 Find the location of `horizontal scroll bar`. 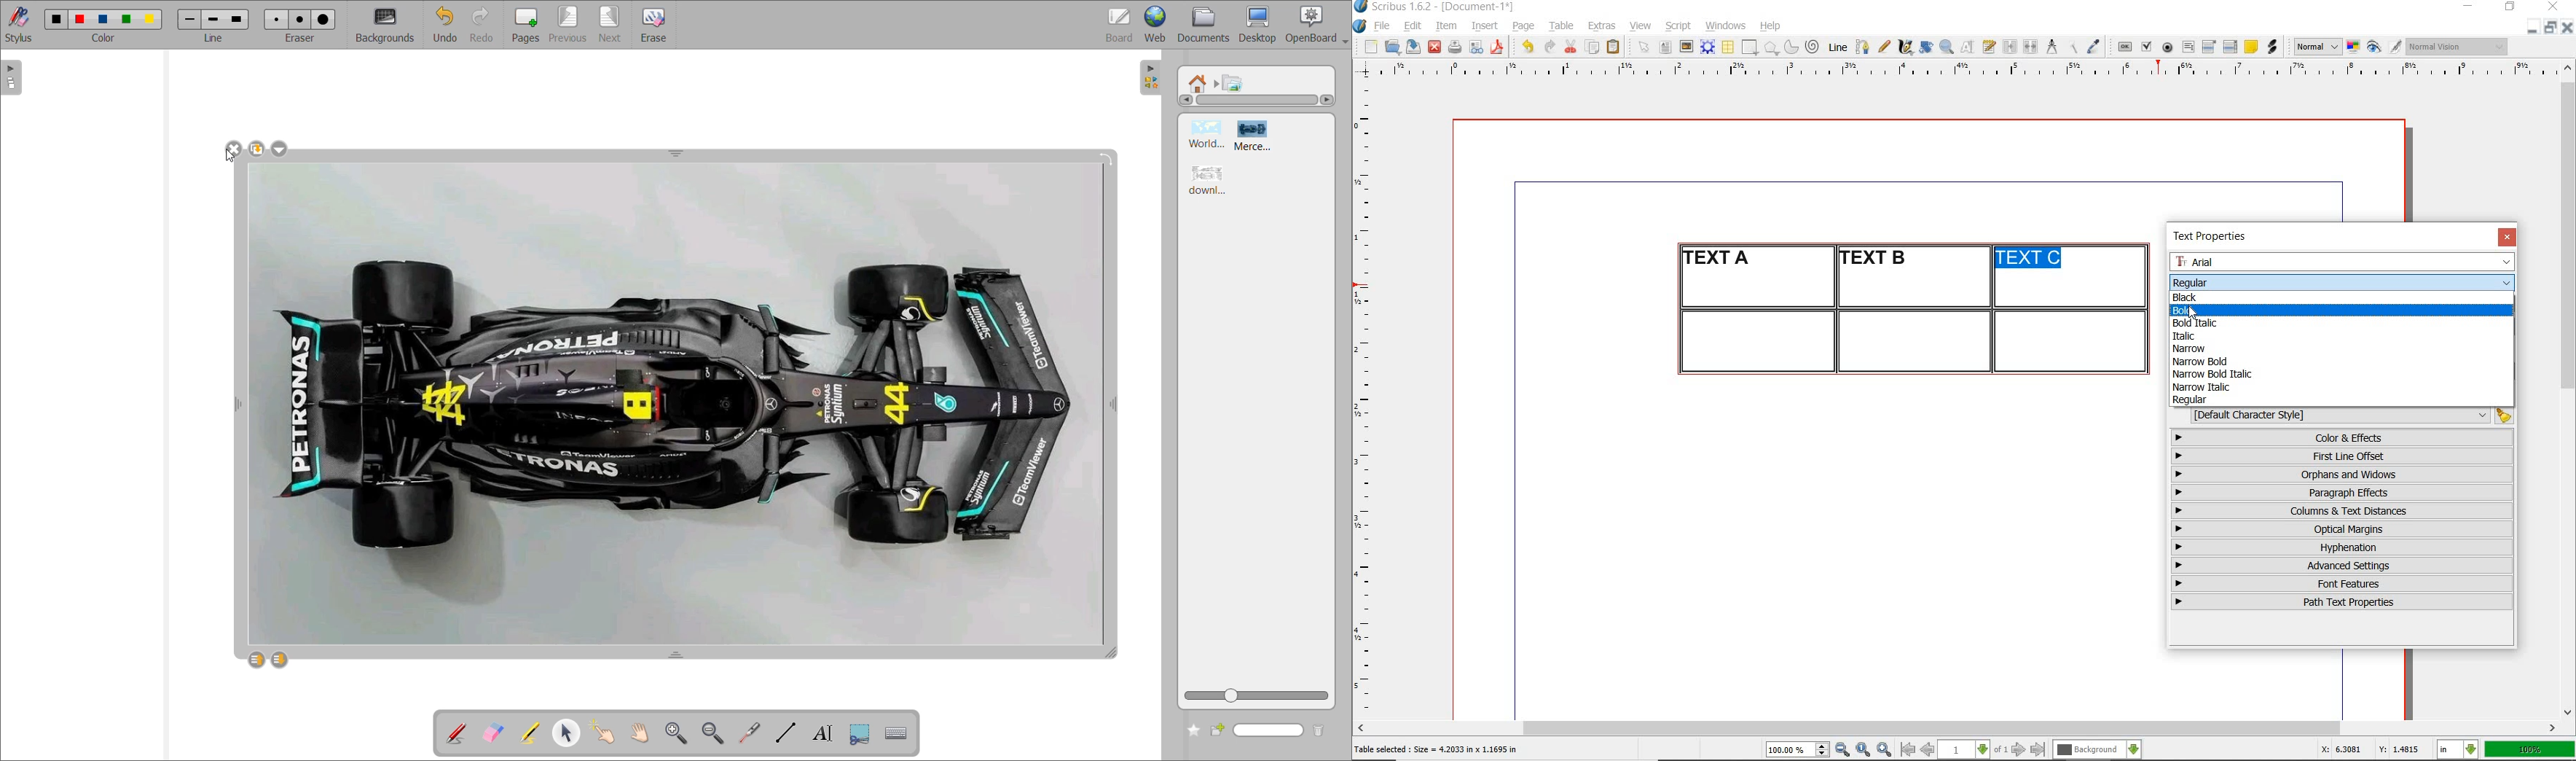

horizontal scroll bar is located at coordinates (1258, 99).